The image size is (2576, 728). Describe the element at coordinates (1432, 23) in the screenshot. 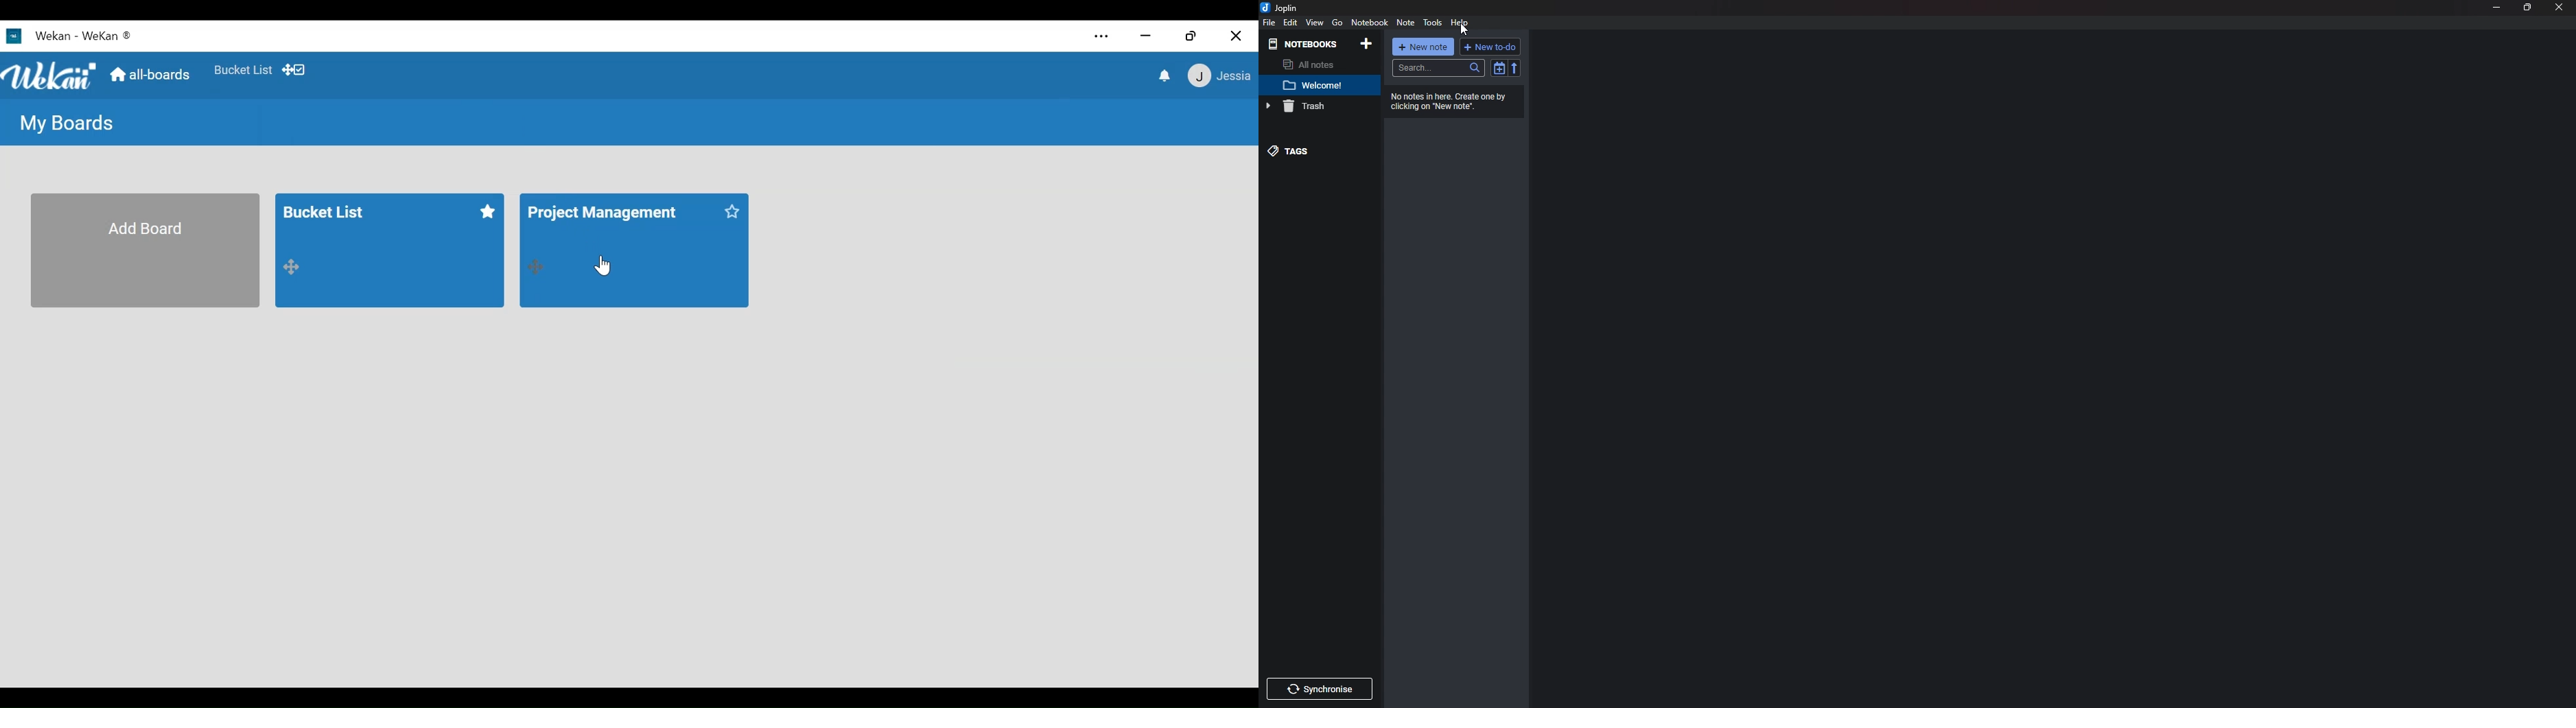

I see `tools` at that location.